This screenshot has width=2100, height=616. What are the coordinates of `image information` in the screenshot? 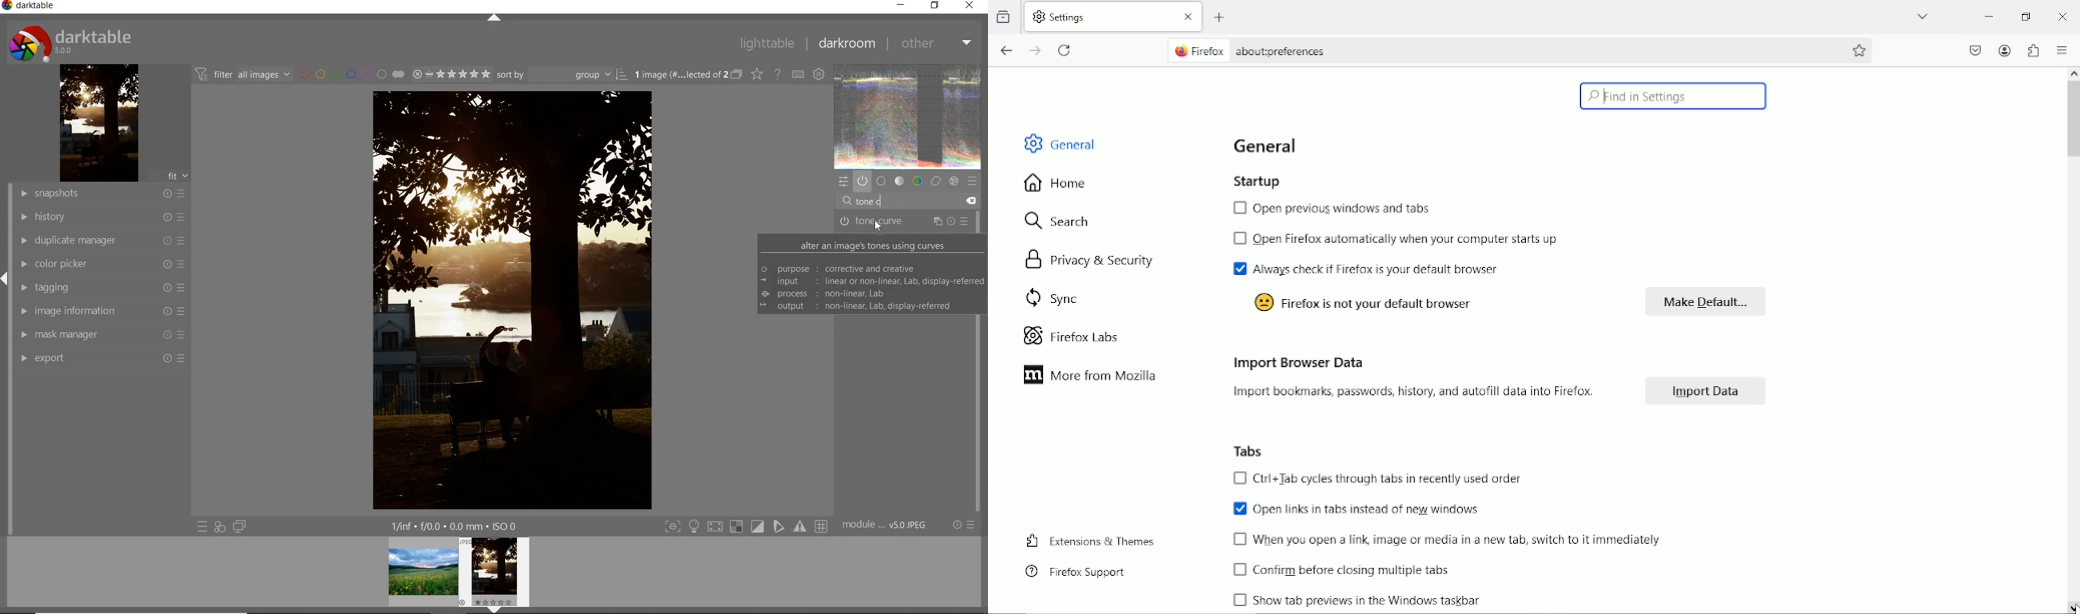 It's located at (100, 311).